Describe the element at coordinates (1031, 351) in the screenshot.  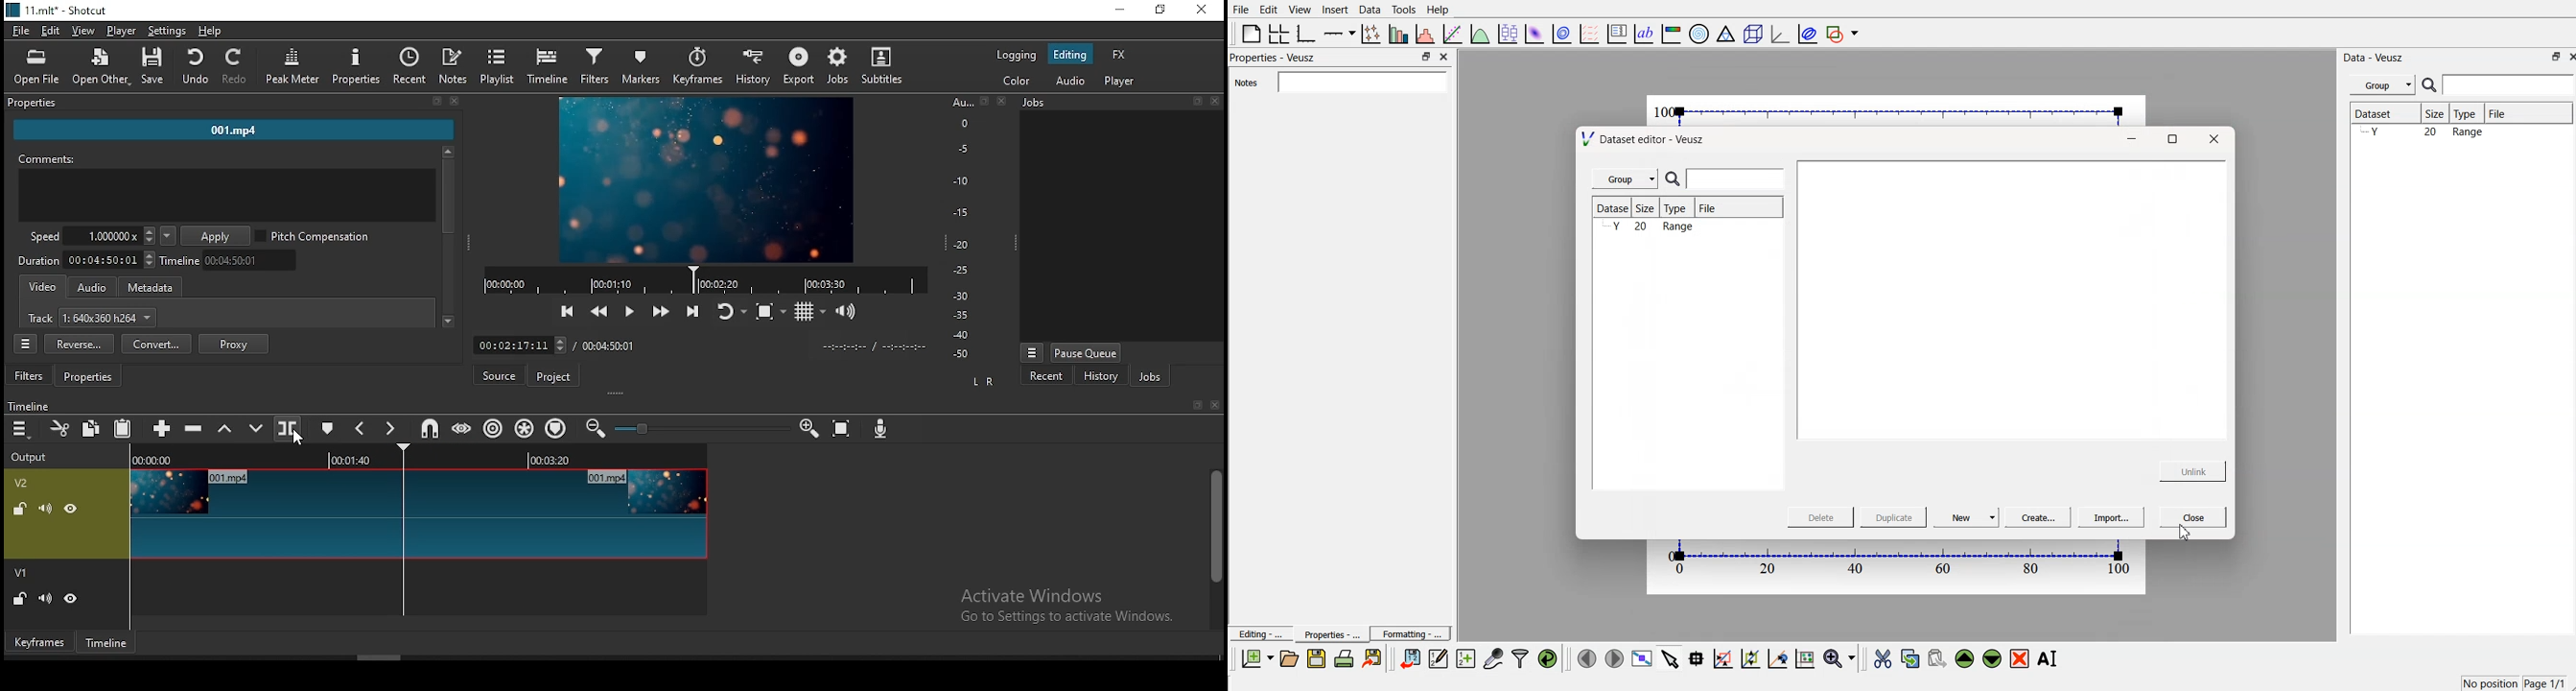
I see `MORE OPTIONS` at that location.